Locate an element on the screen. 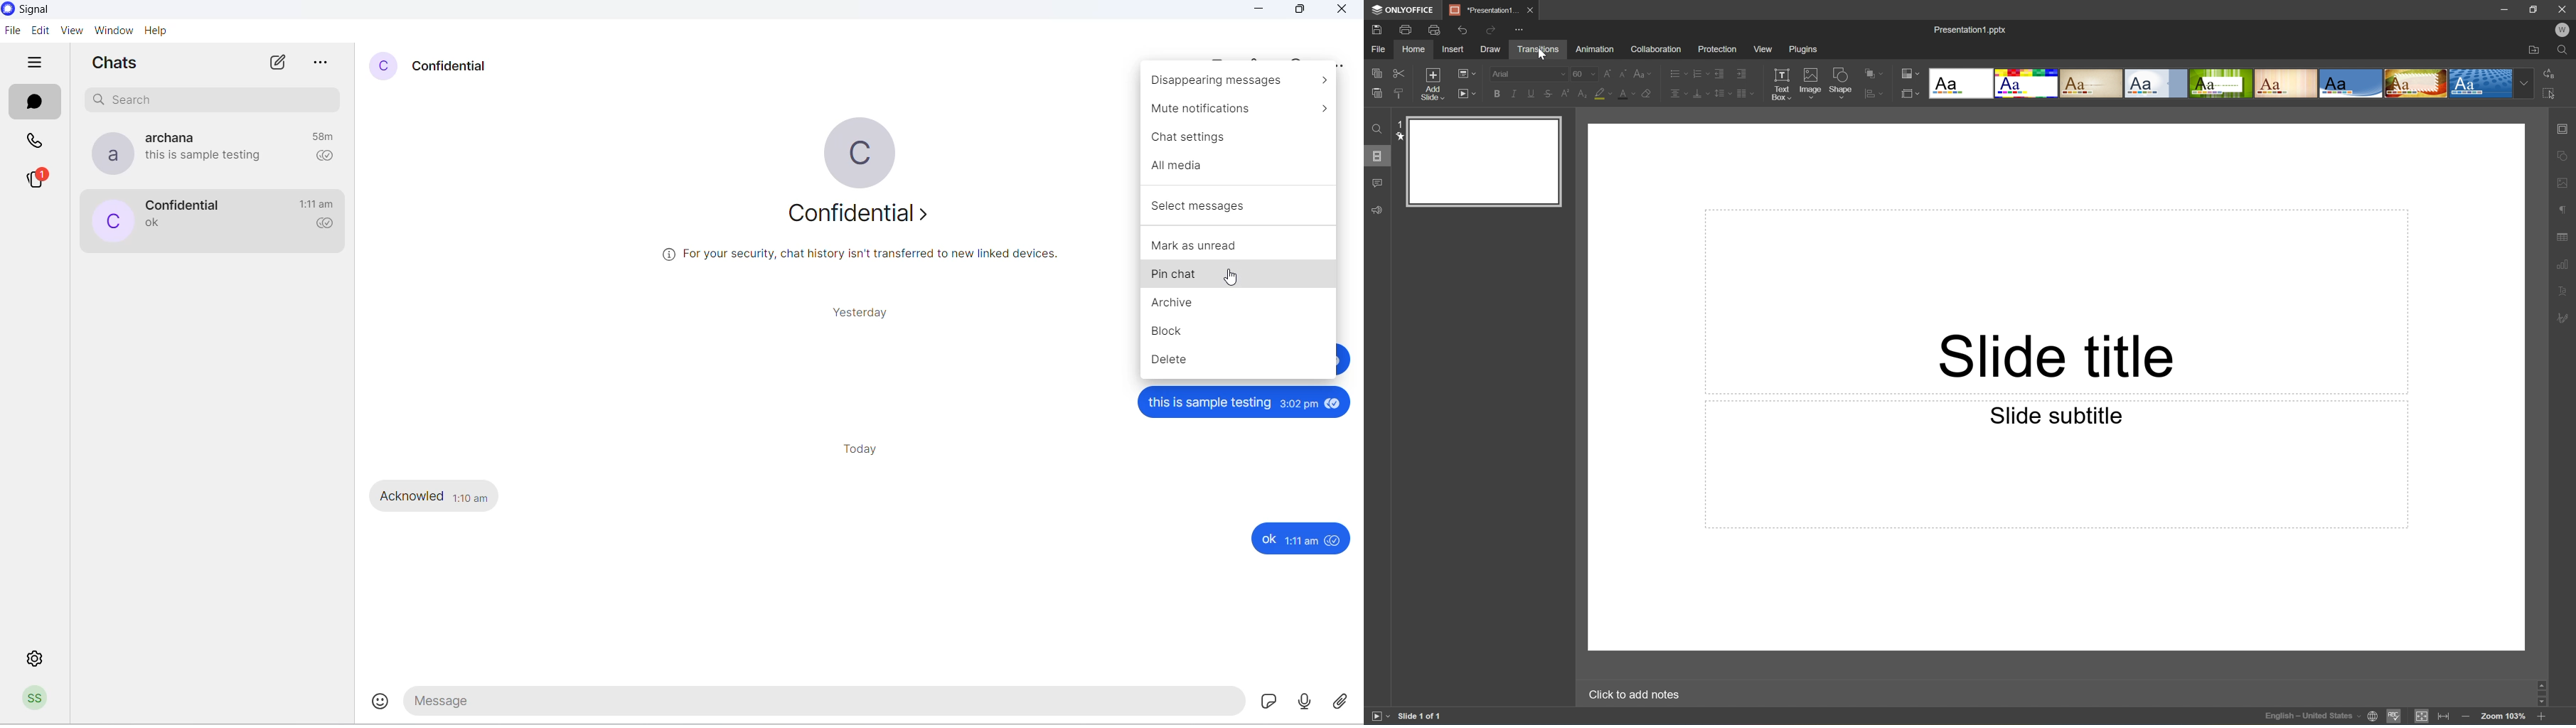  view is located at coordinates (72, 31).